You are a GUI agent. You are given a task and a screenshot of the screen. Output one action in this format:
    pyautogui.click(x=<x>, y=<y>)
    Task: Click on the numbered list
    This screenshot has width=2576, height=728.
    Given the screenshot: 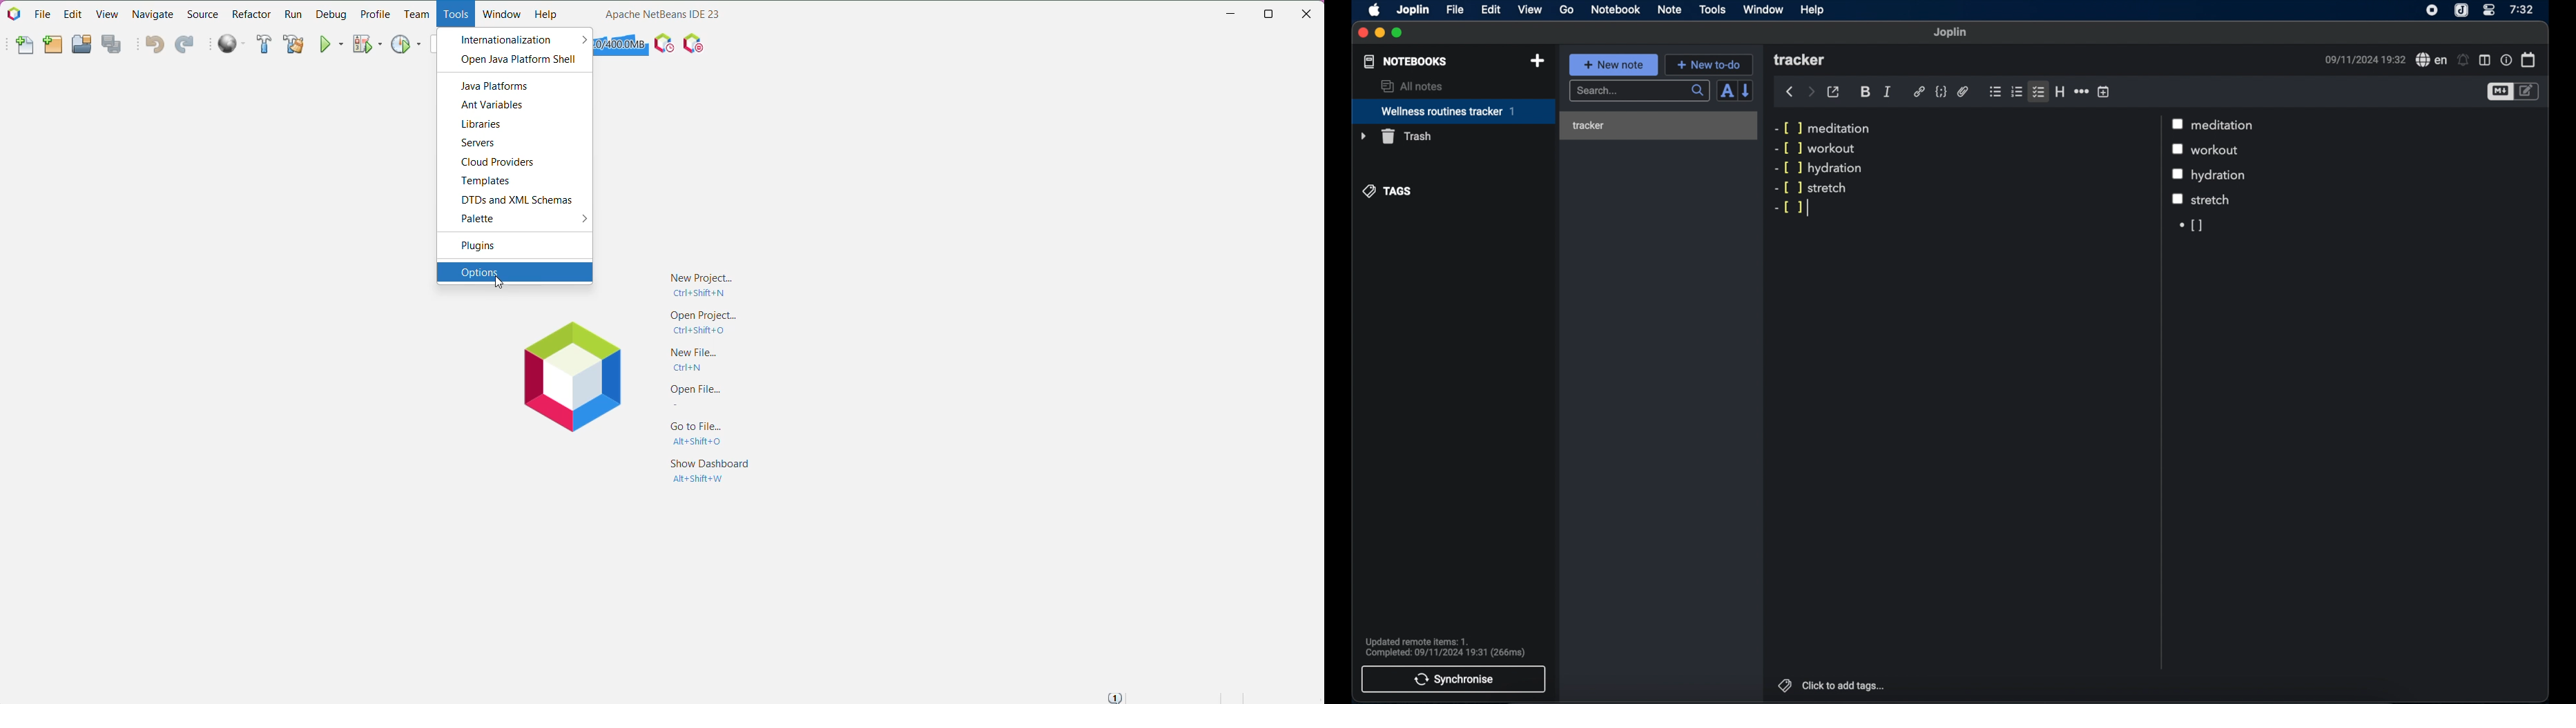 What is the action you would take?
    pyautogui.click(x=2017, y=92)
    